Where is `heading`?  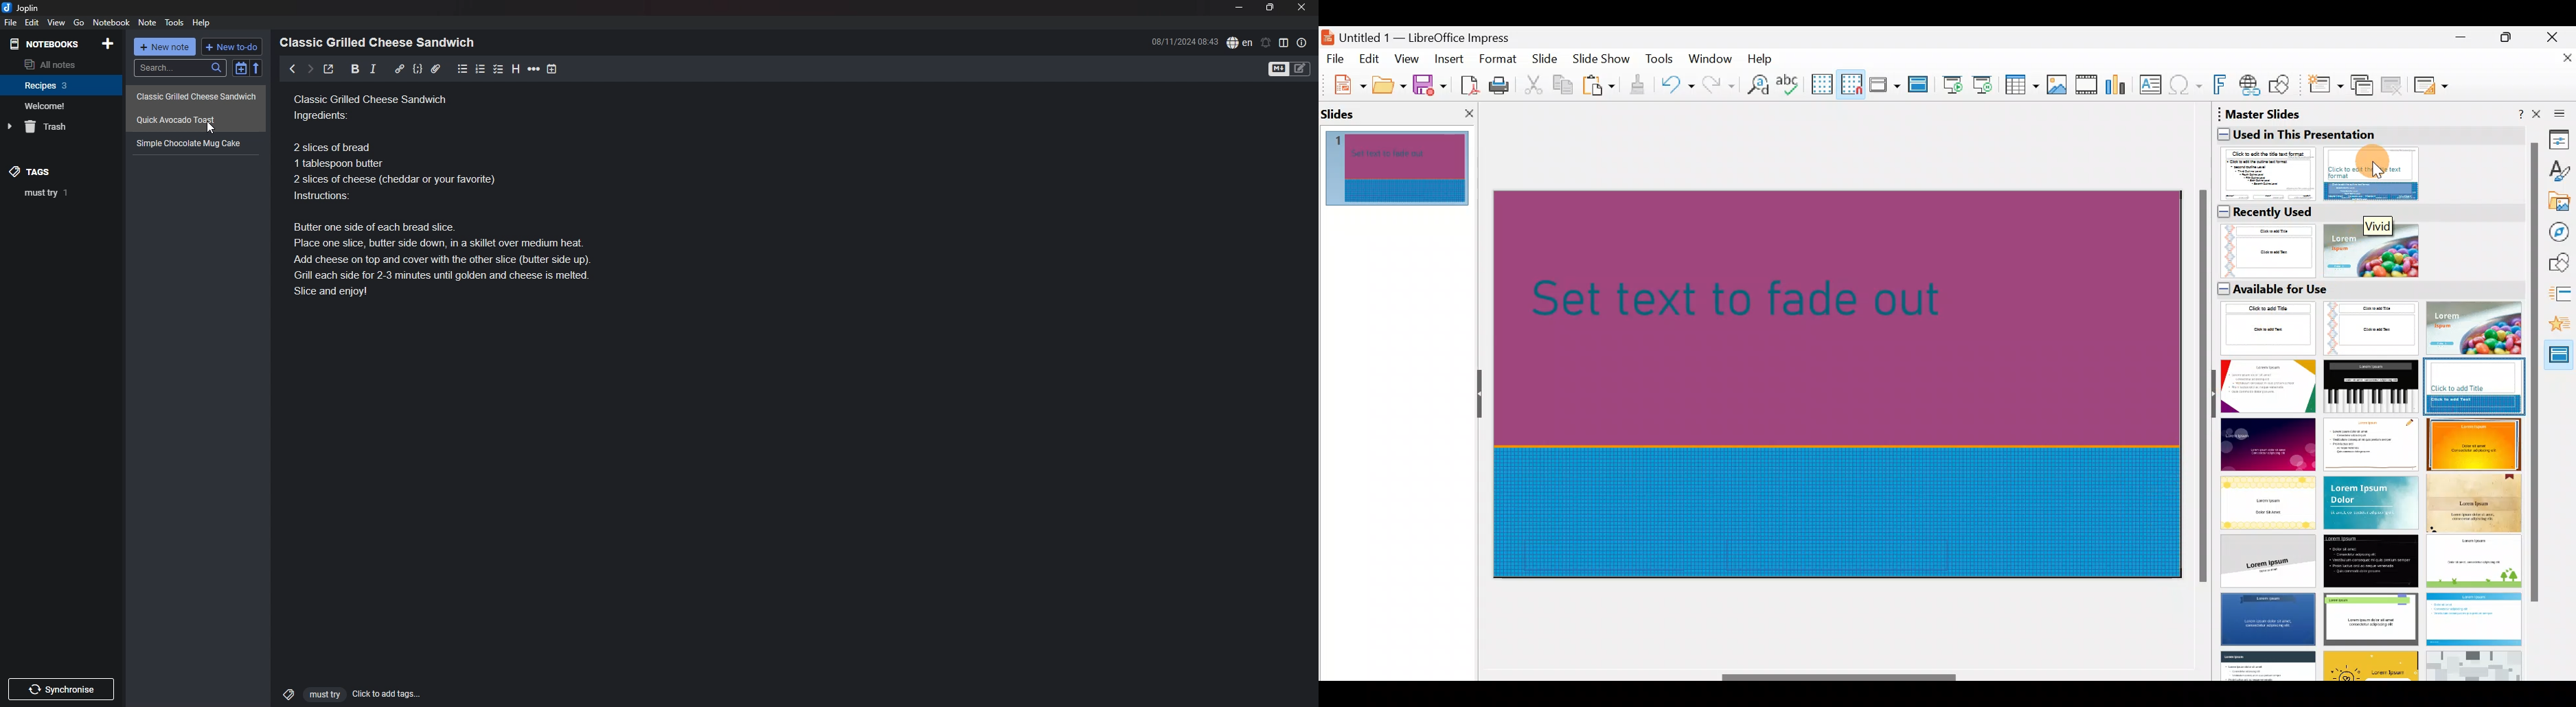 heading is located at coordinates (381, 43).